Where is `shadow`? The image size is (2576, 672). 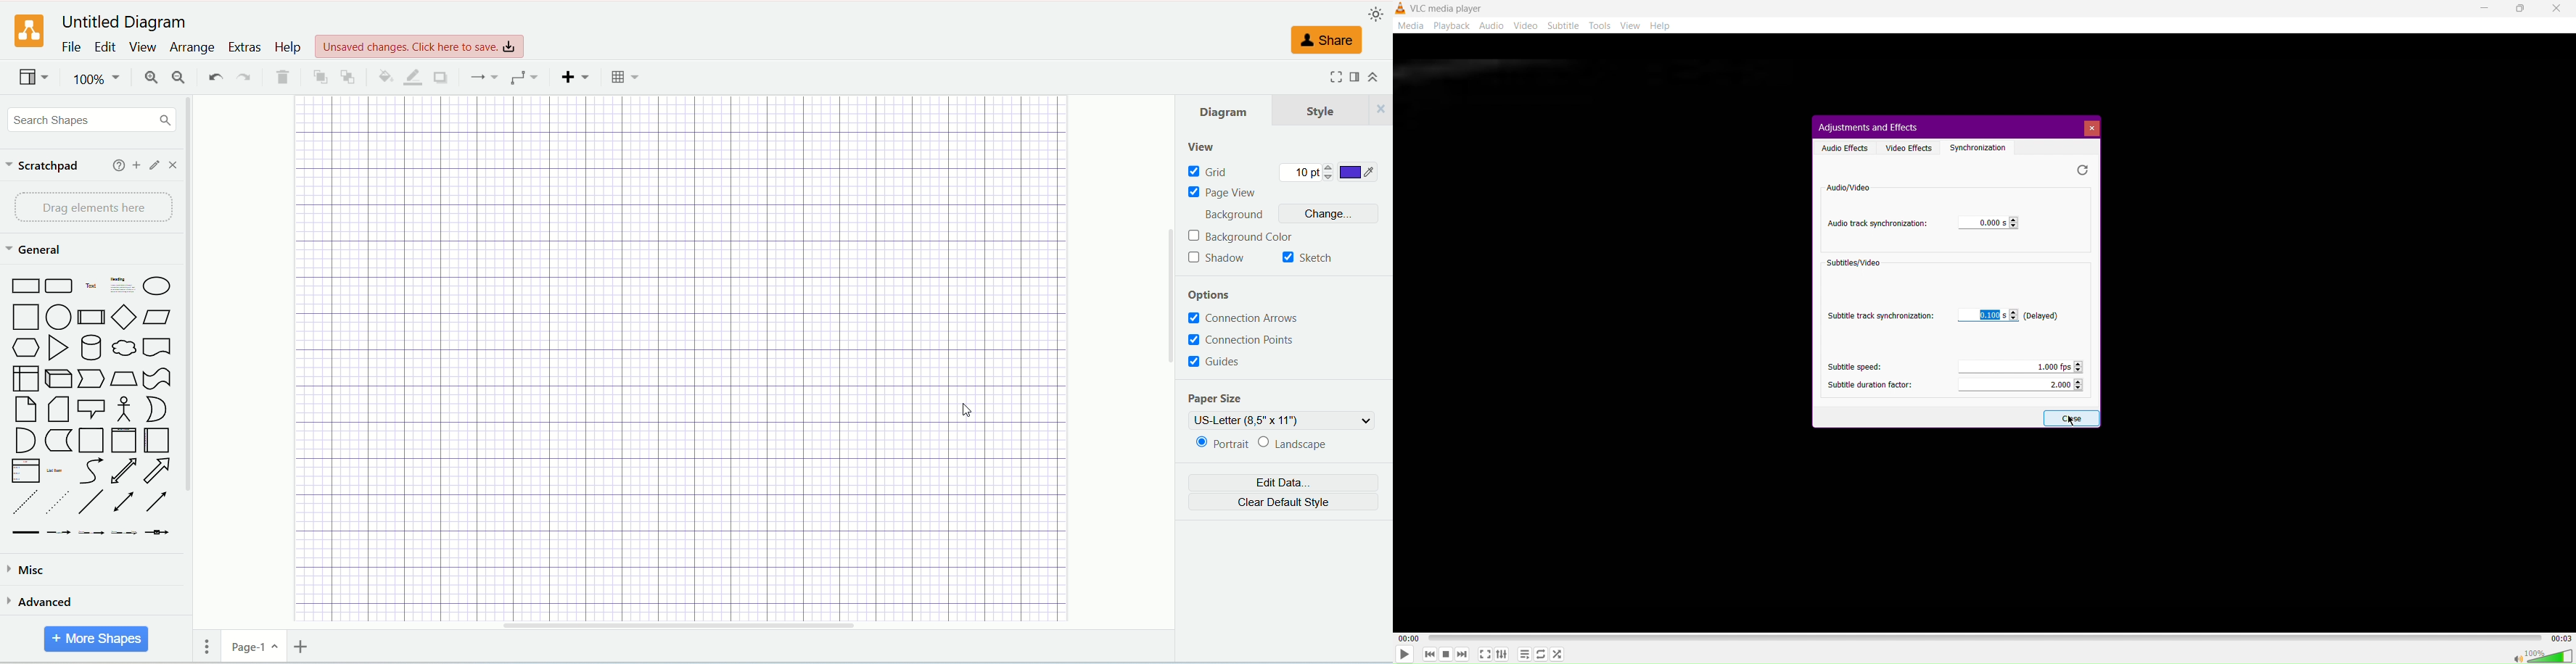 shadow is located at coordinates (1217, 259).